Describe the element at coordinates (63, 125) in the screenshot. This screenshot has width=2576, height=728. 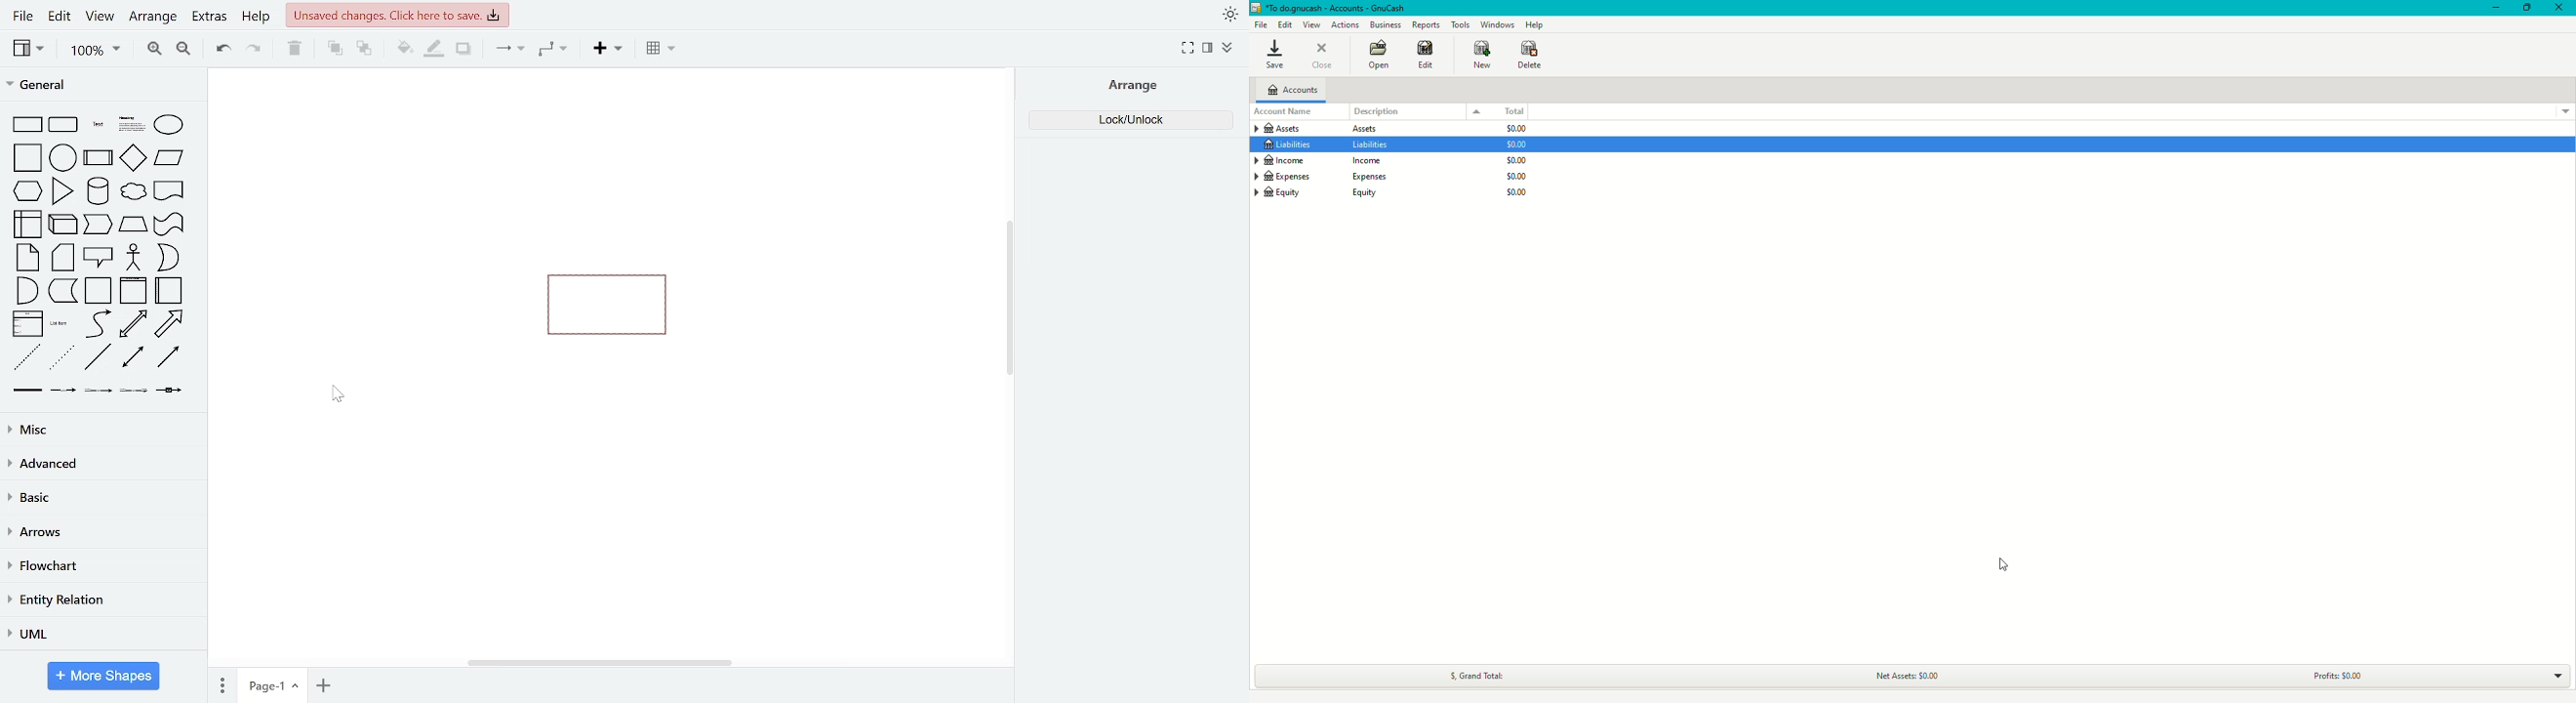
I see `rounded rectangle` at that location.